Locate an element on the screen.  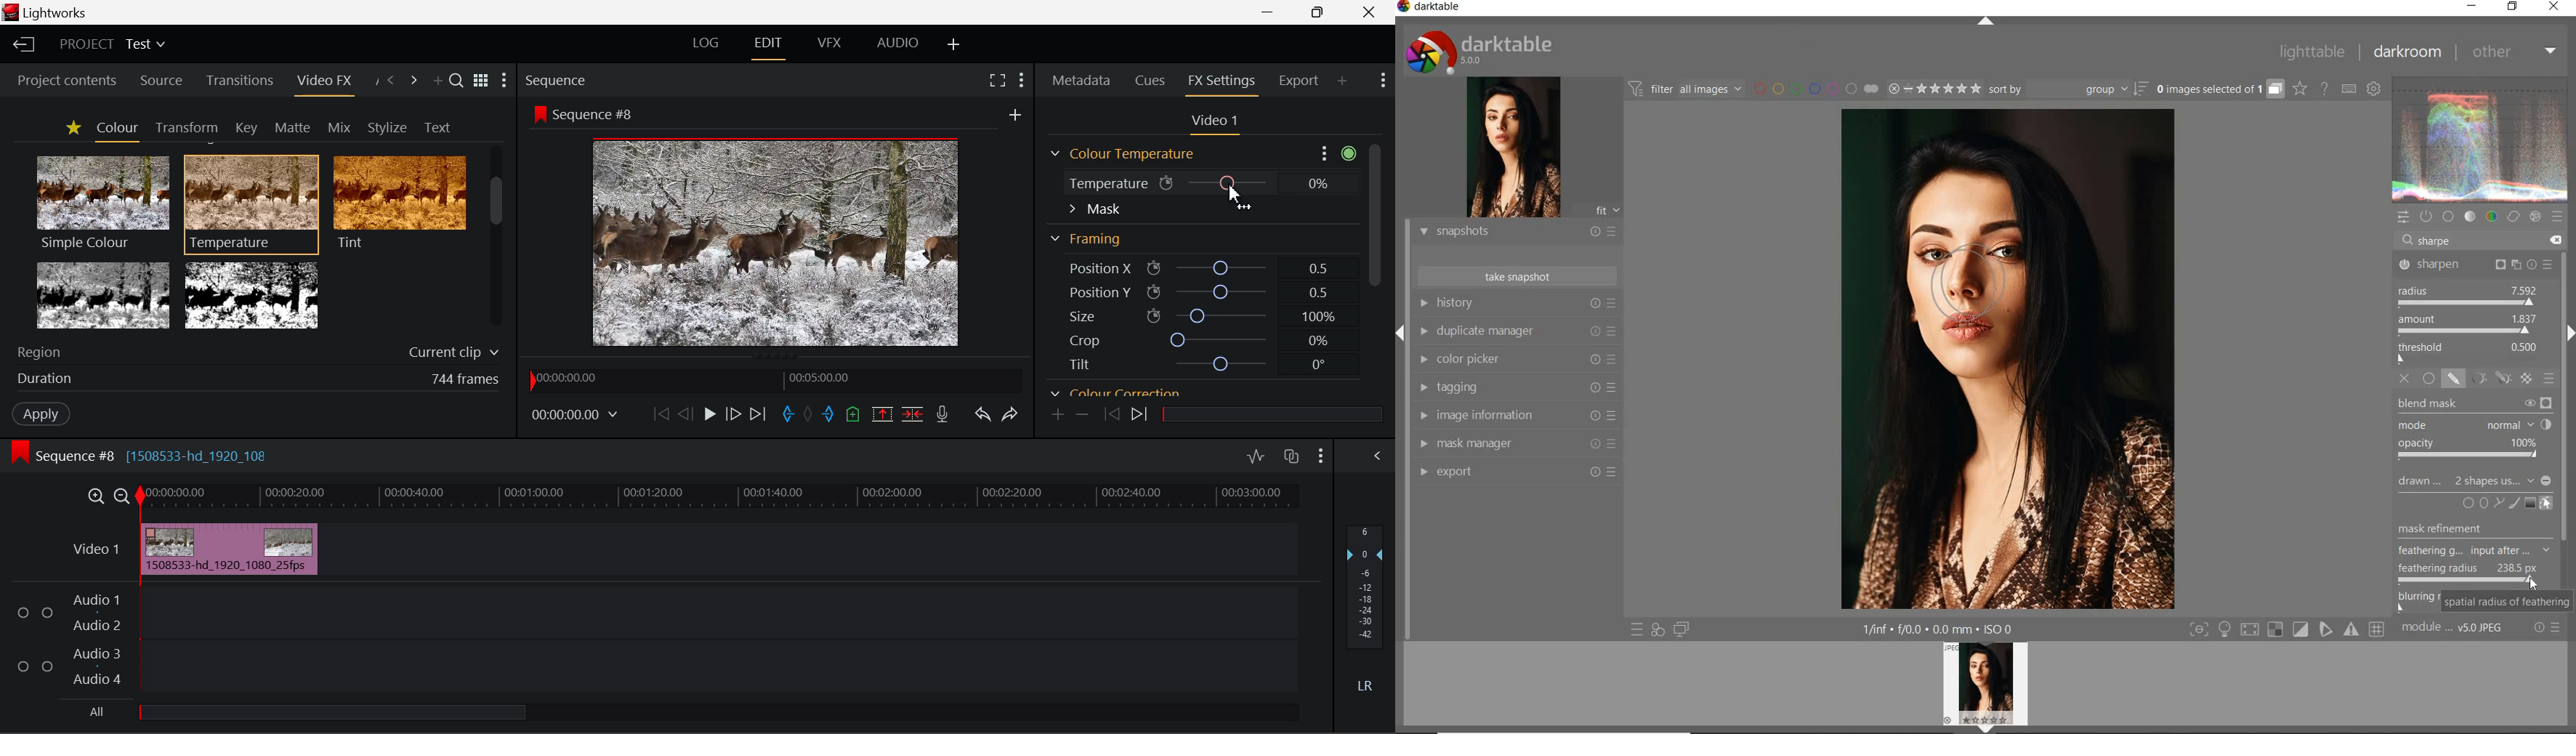
SYSTEM NAME is located at coordinates (1434, 8).